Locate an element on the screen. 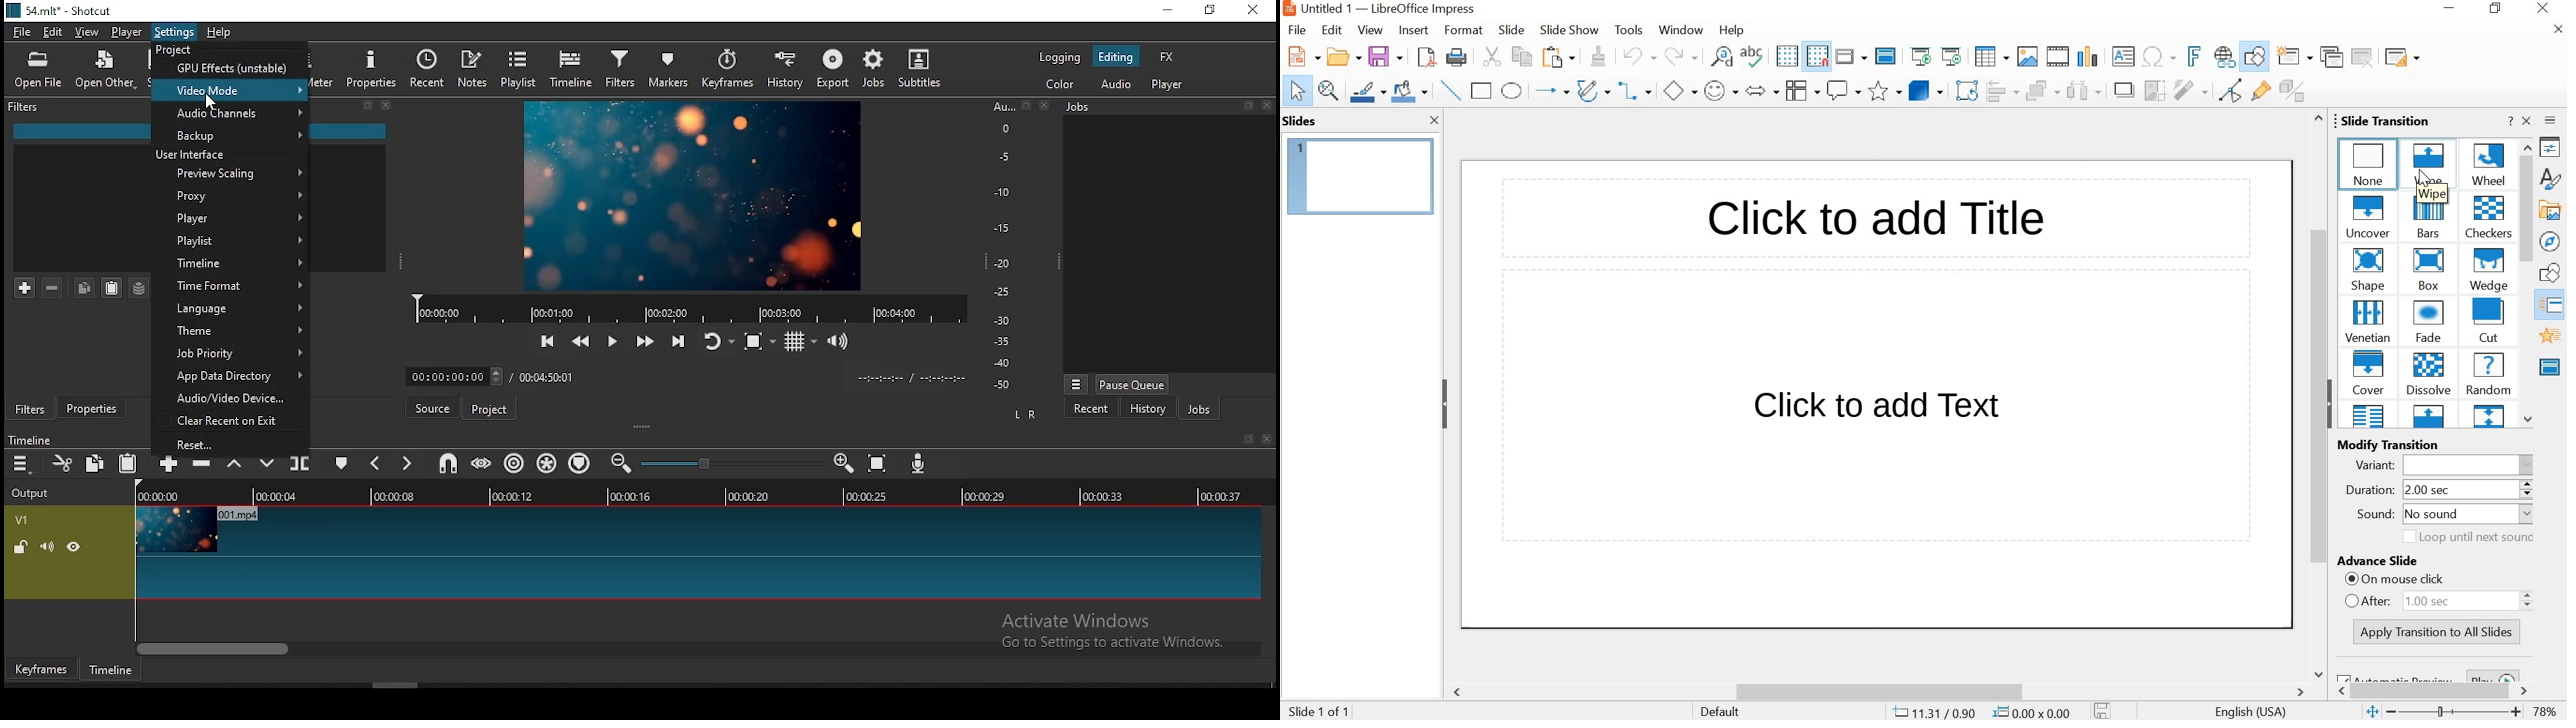  CUT is located at coordinates (1493, 56).